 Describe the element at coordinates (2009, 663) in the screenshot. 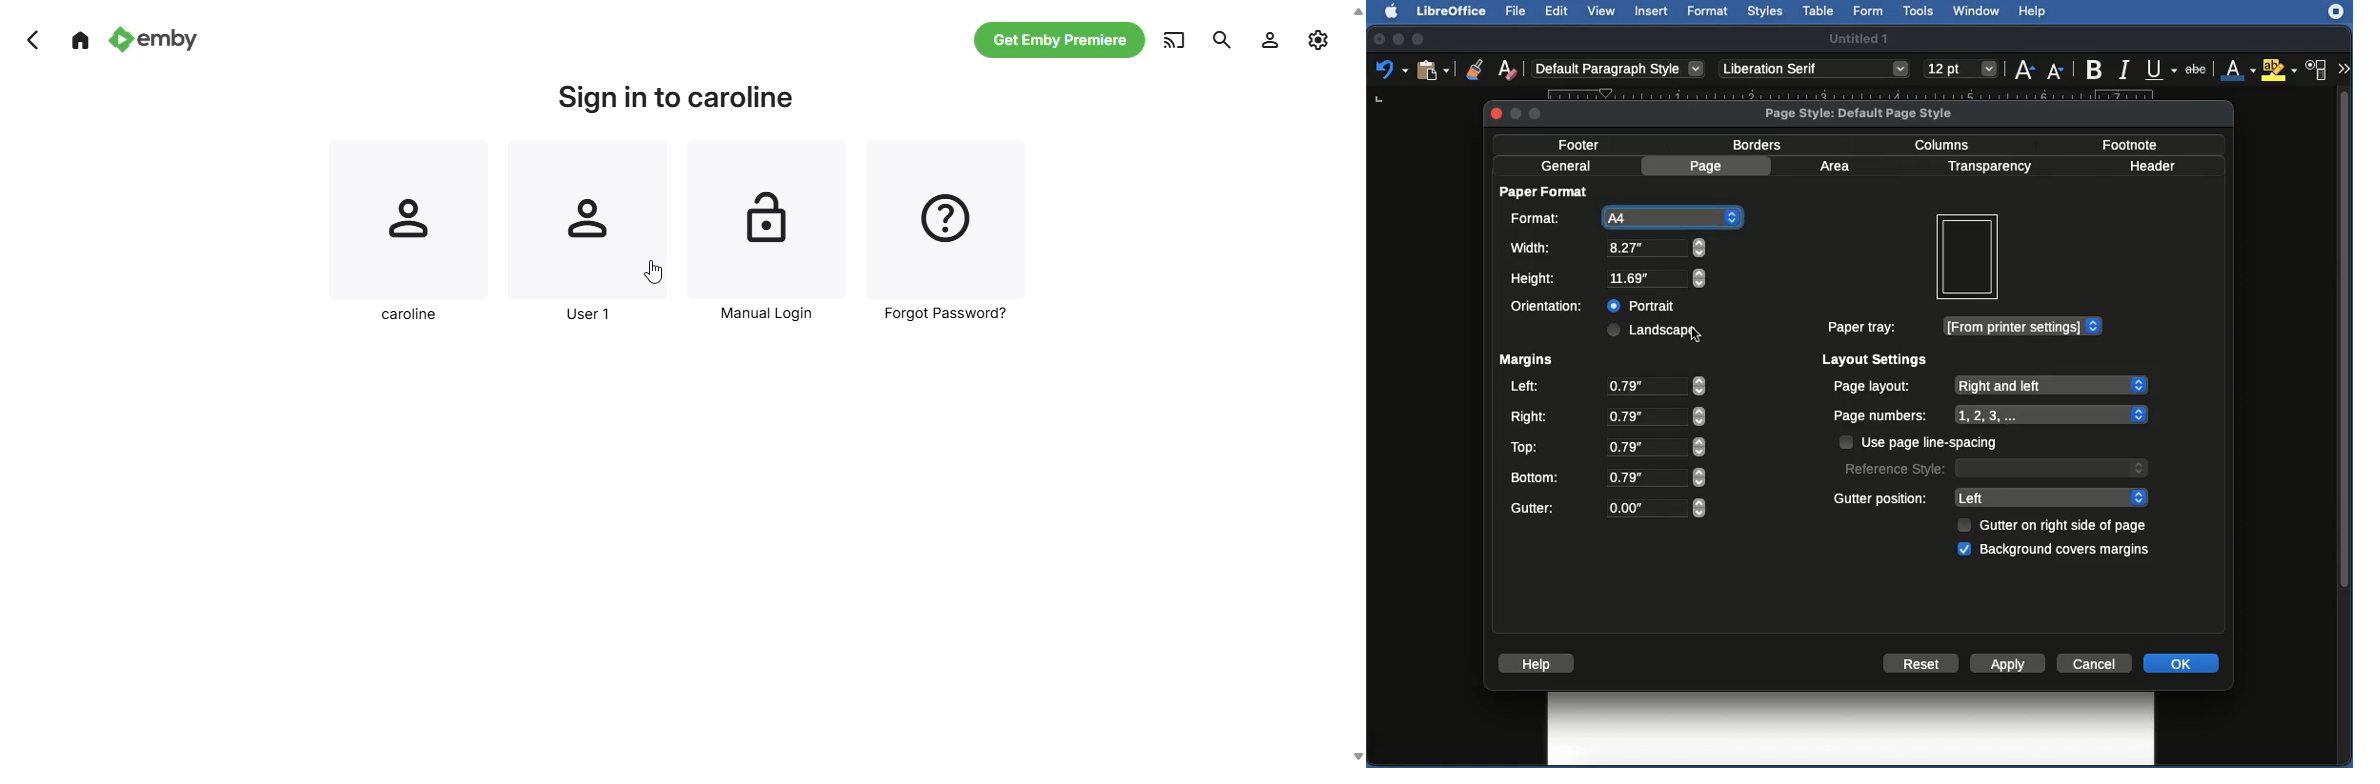

I see `Apply` at that location.